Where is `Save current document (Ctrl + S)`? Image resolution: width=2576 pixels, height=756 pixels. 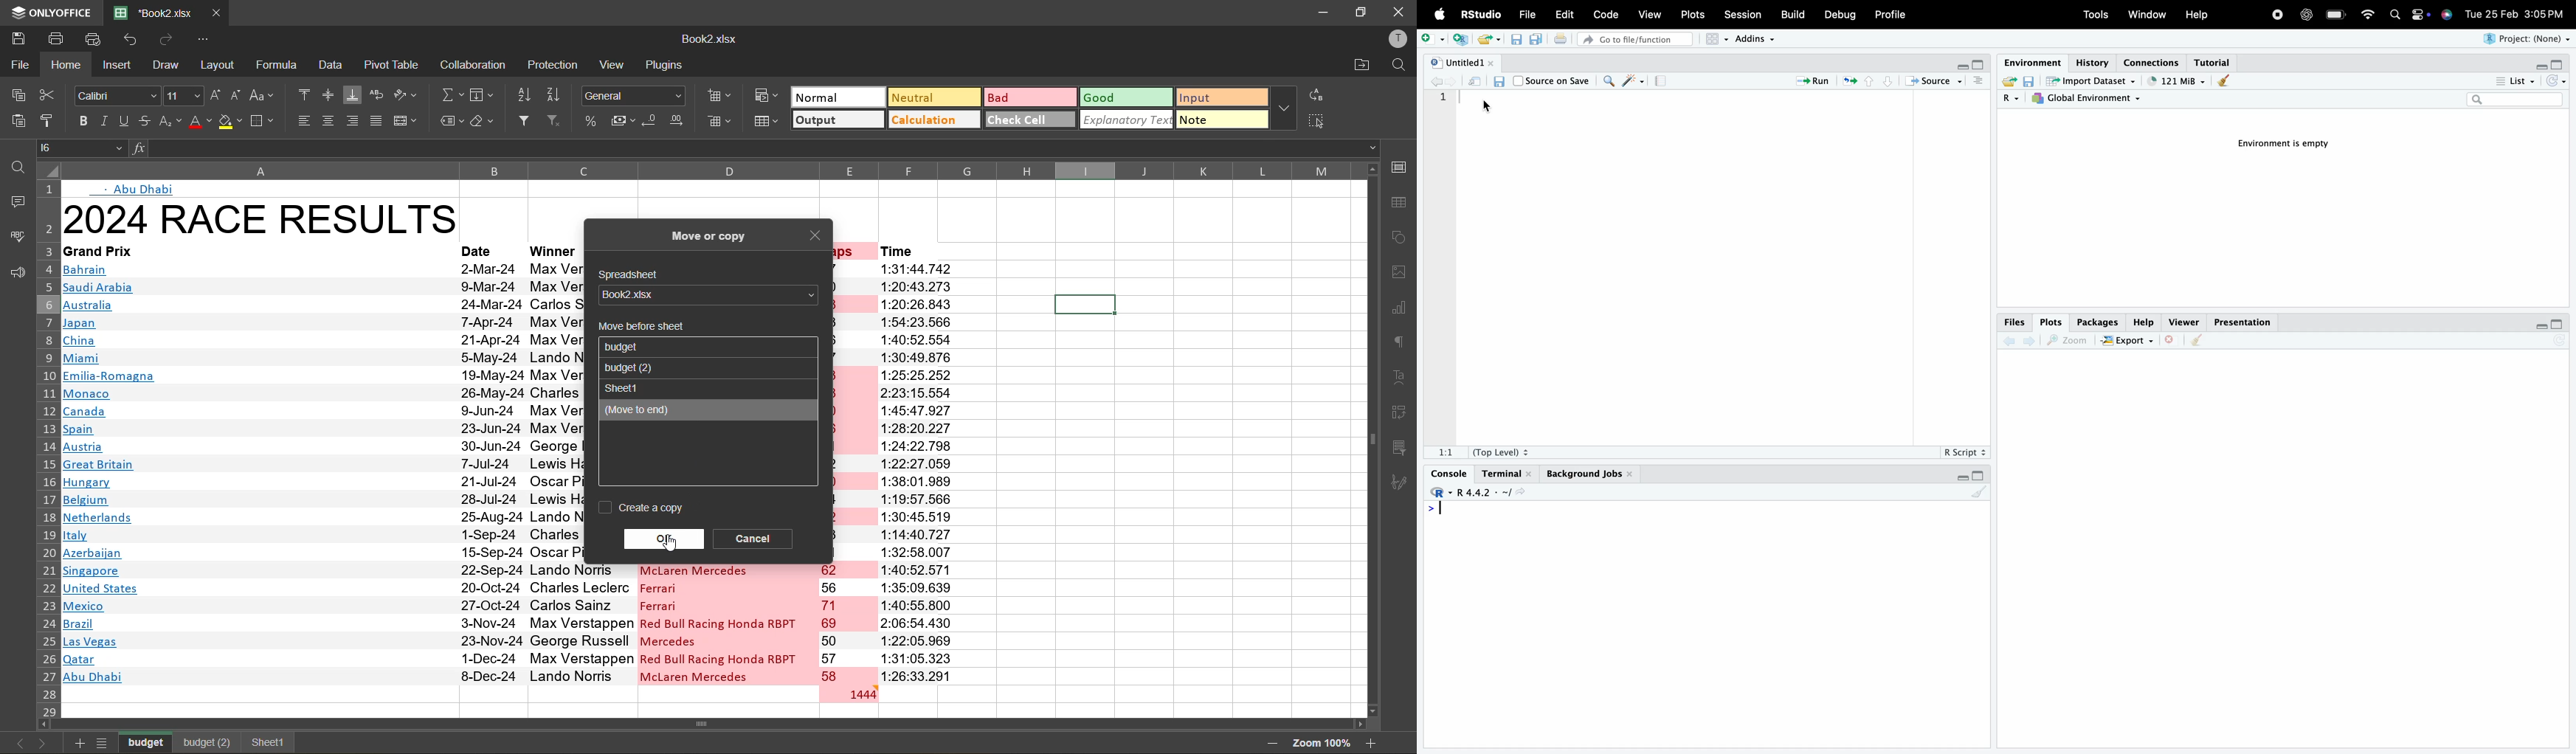 Save current document (Ctrl + S) is located at coordinates (1500, 82).